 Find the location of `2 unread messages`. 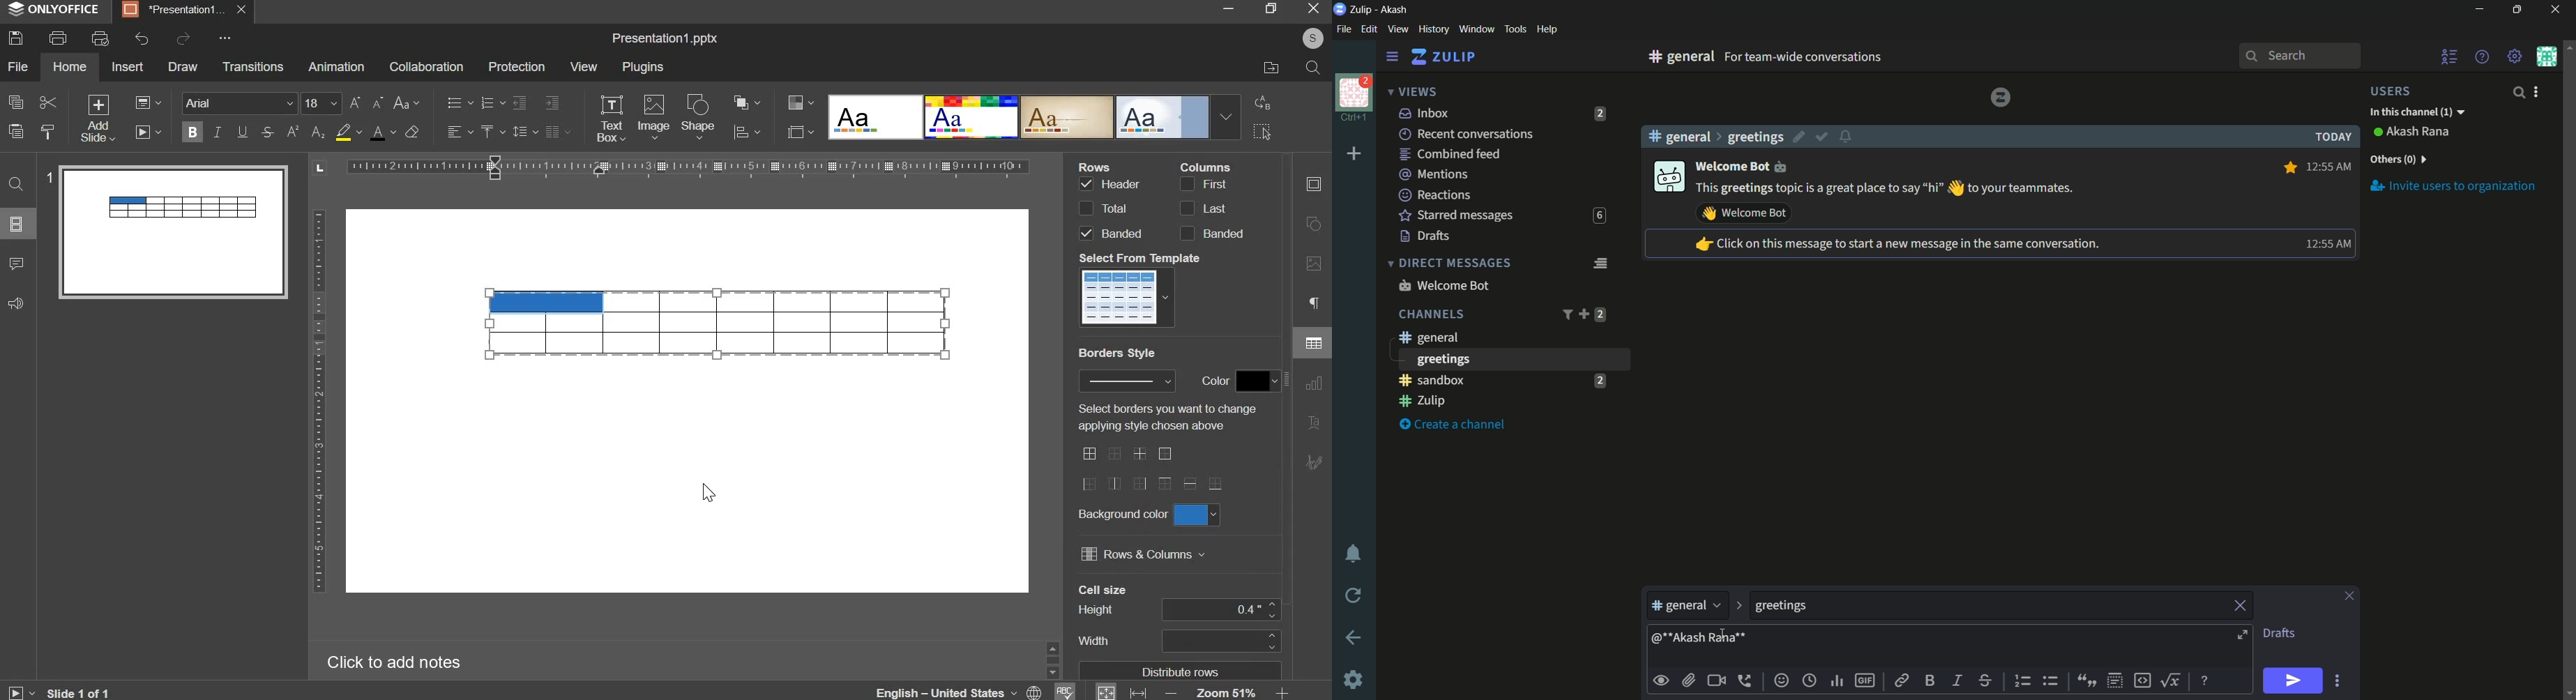

2 unread messages is located at coordinates (1600, 314).